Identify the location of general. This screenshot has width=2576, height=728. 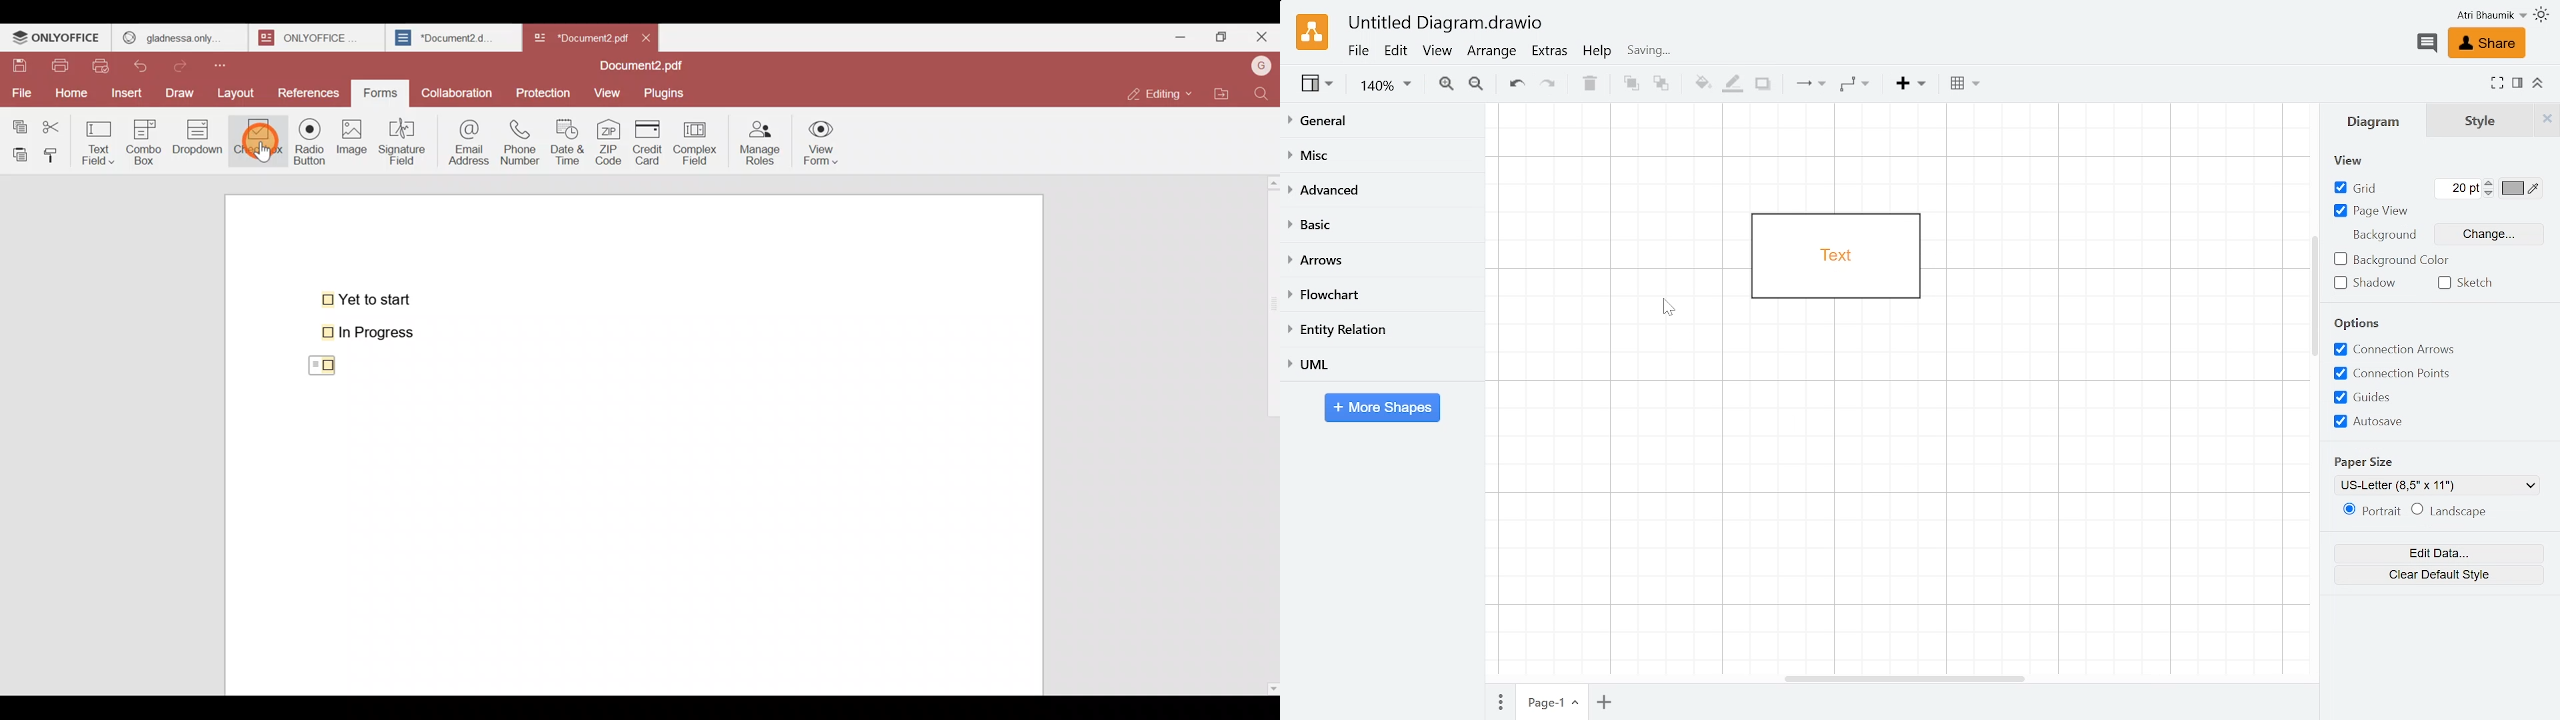
(1384, 122).